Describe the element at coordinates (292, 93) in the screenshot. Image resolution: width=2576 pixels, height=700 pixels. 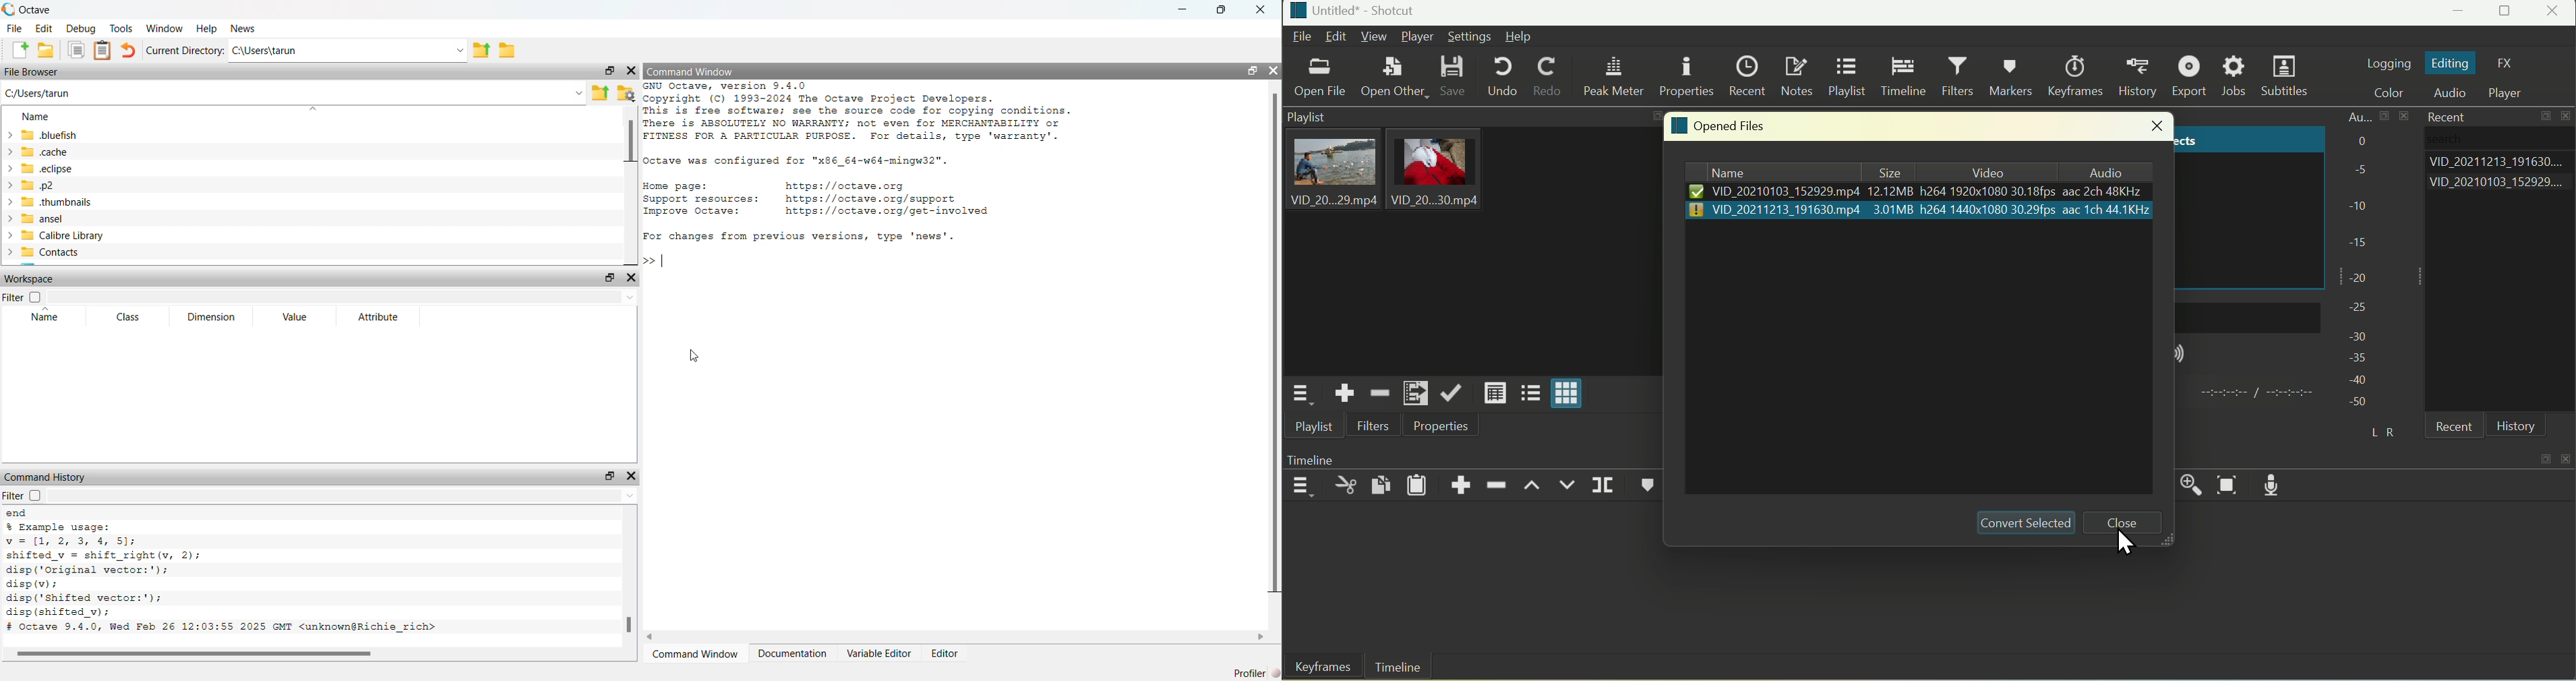
I see `enter the path or filename` at that location.